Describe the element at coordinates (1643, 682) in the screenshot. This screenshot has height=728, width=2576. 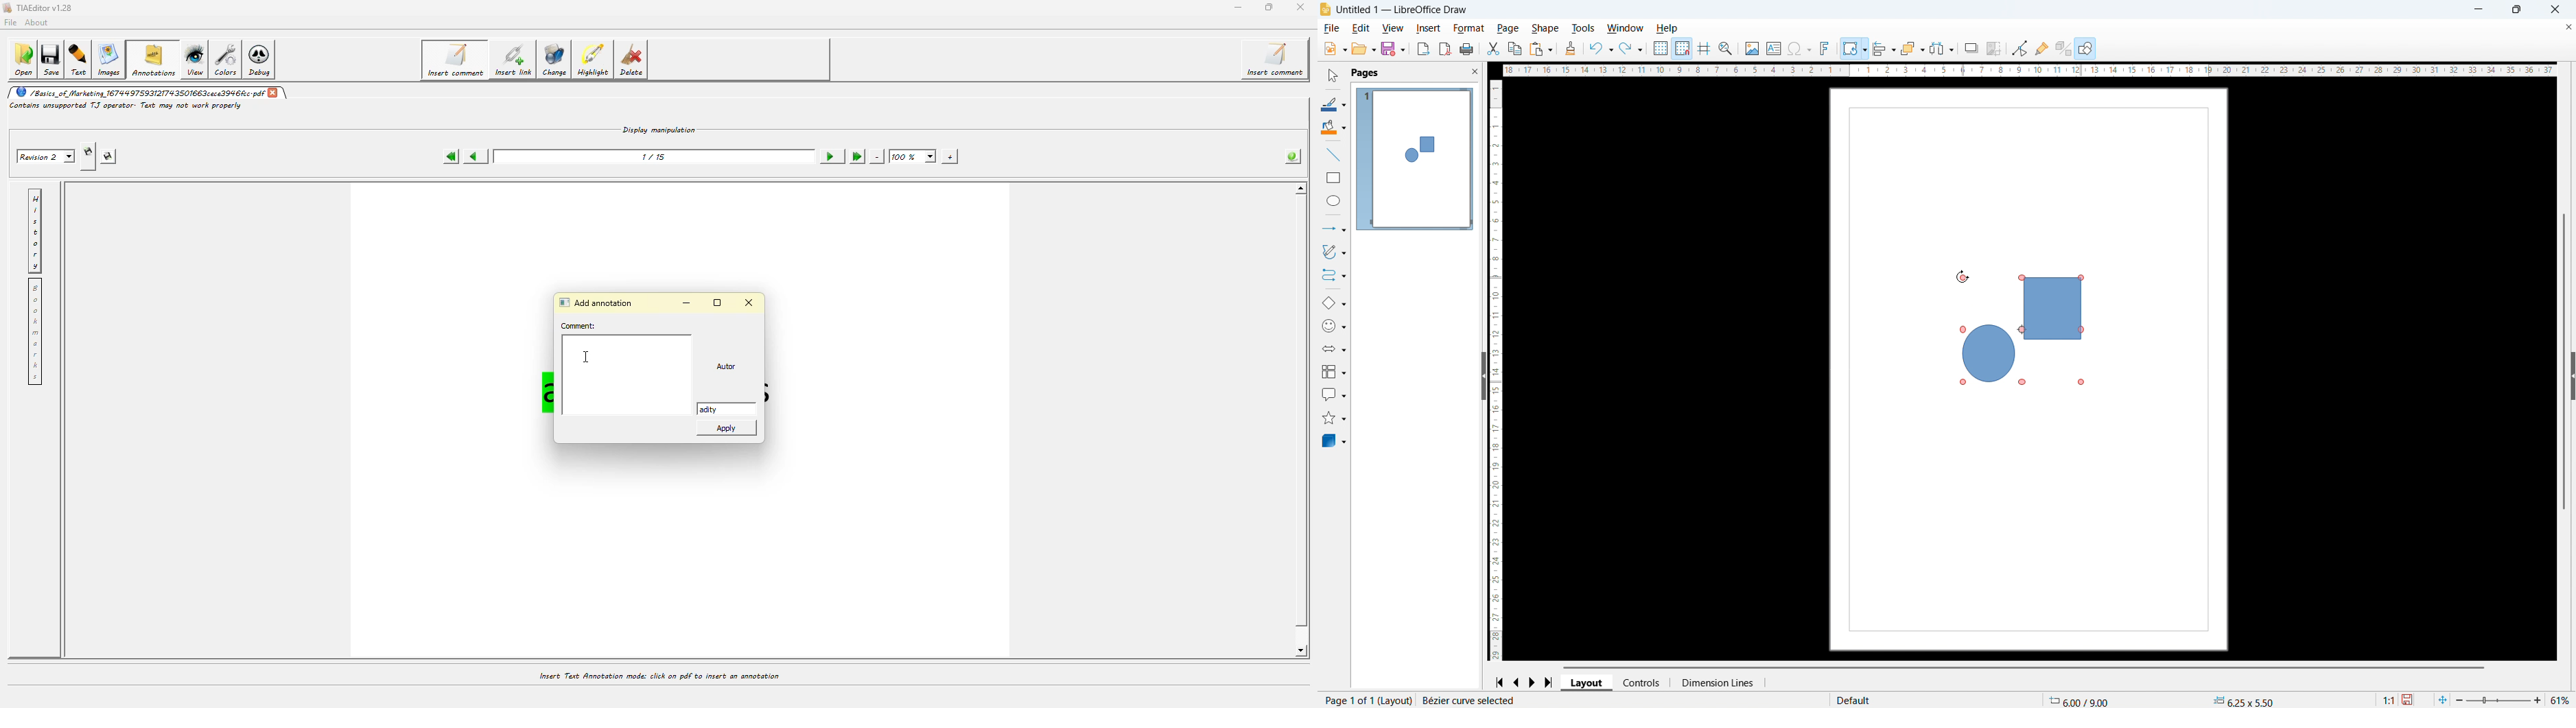
I see `Controls ` at that location.